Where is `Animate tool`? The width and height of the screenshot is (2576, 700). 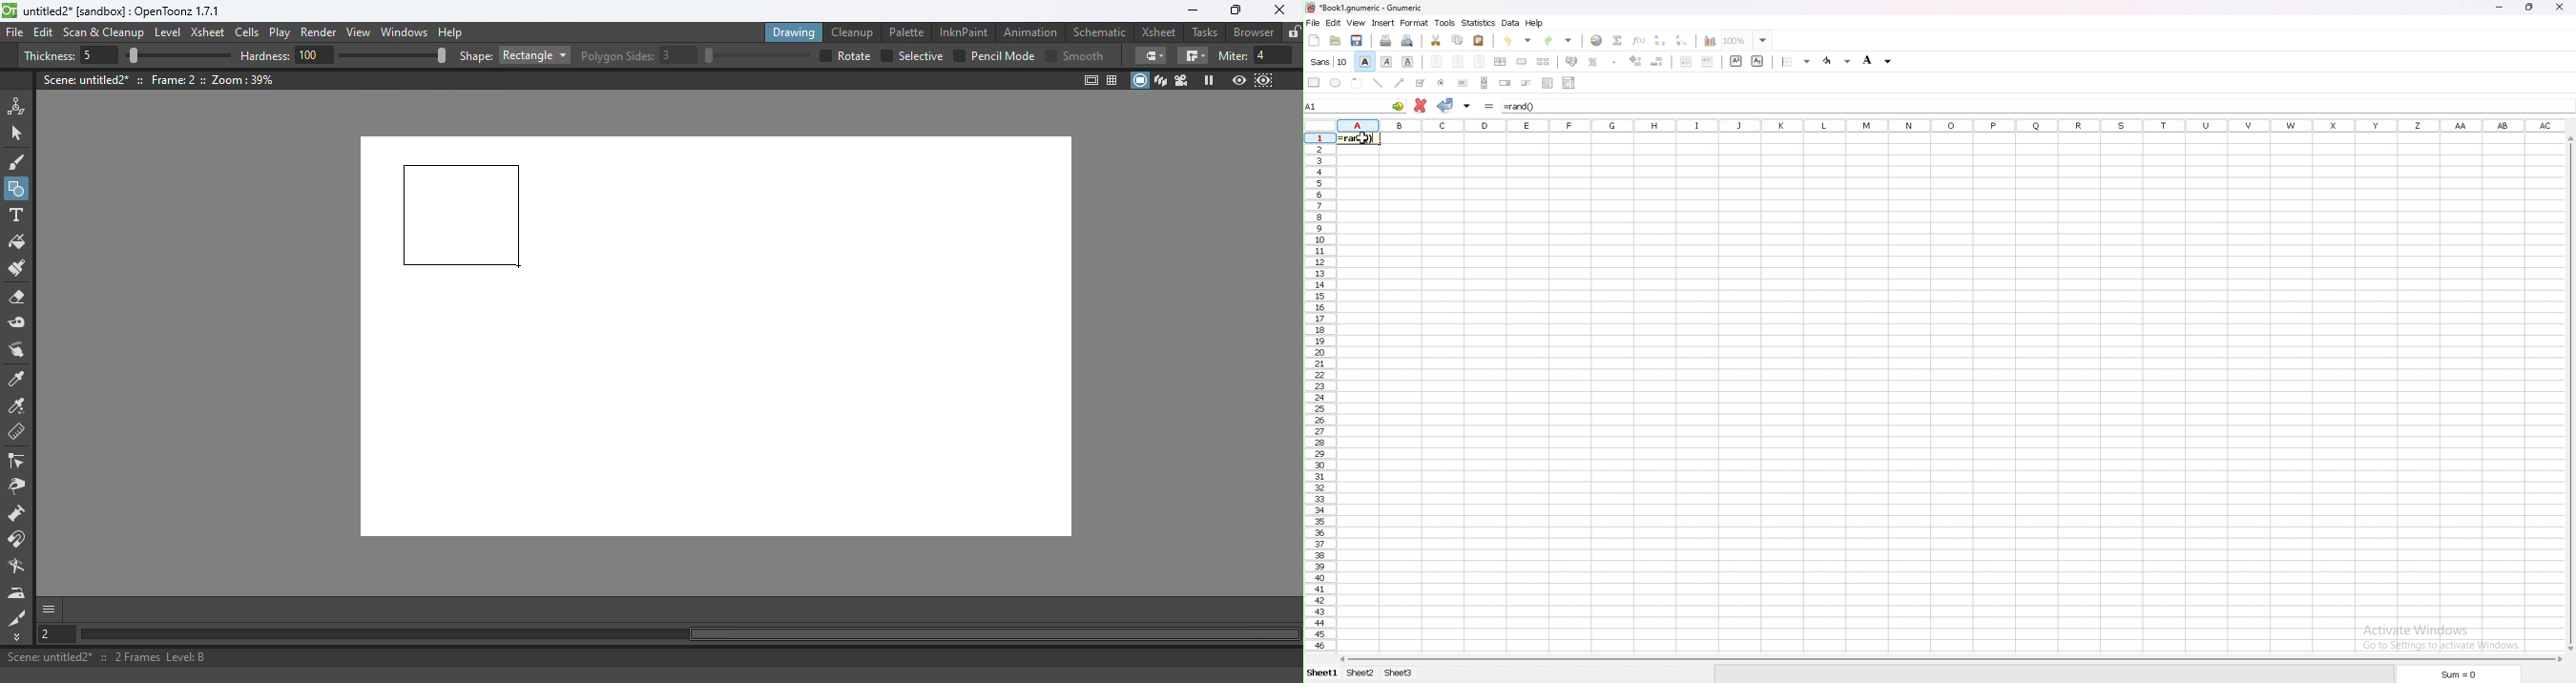 Animate tool is located at coordinates (20, 106).